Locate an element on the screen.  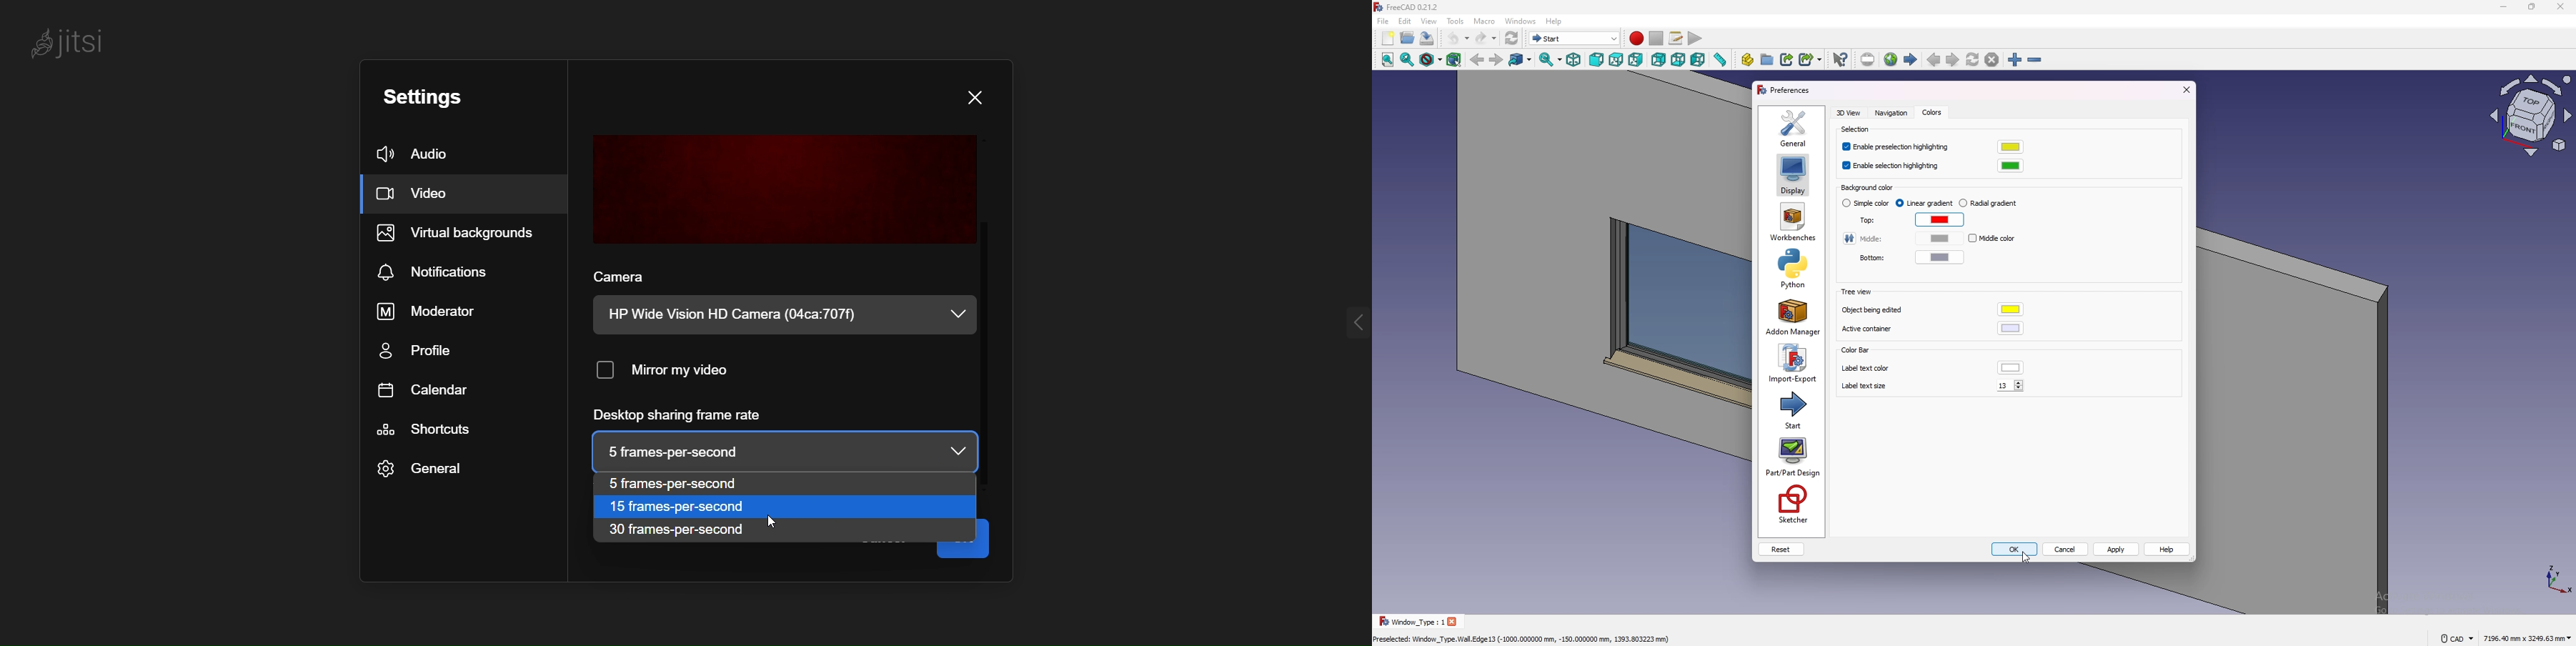
make sub link is located at coordinates (1811, 58).